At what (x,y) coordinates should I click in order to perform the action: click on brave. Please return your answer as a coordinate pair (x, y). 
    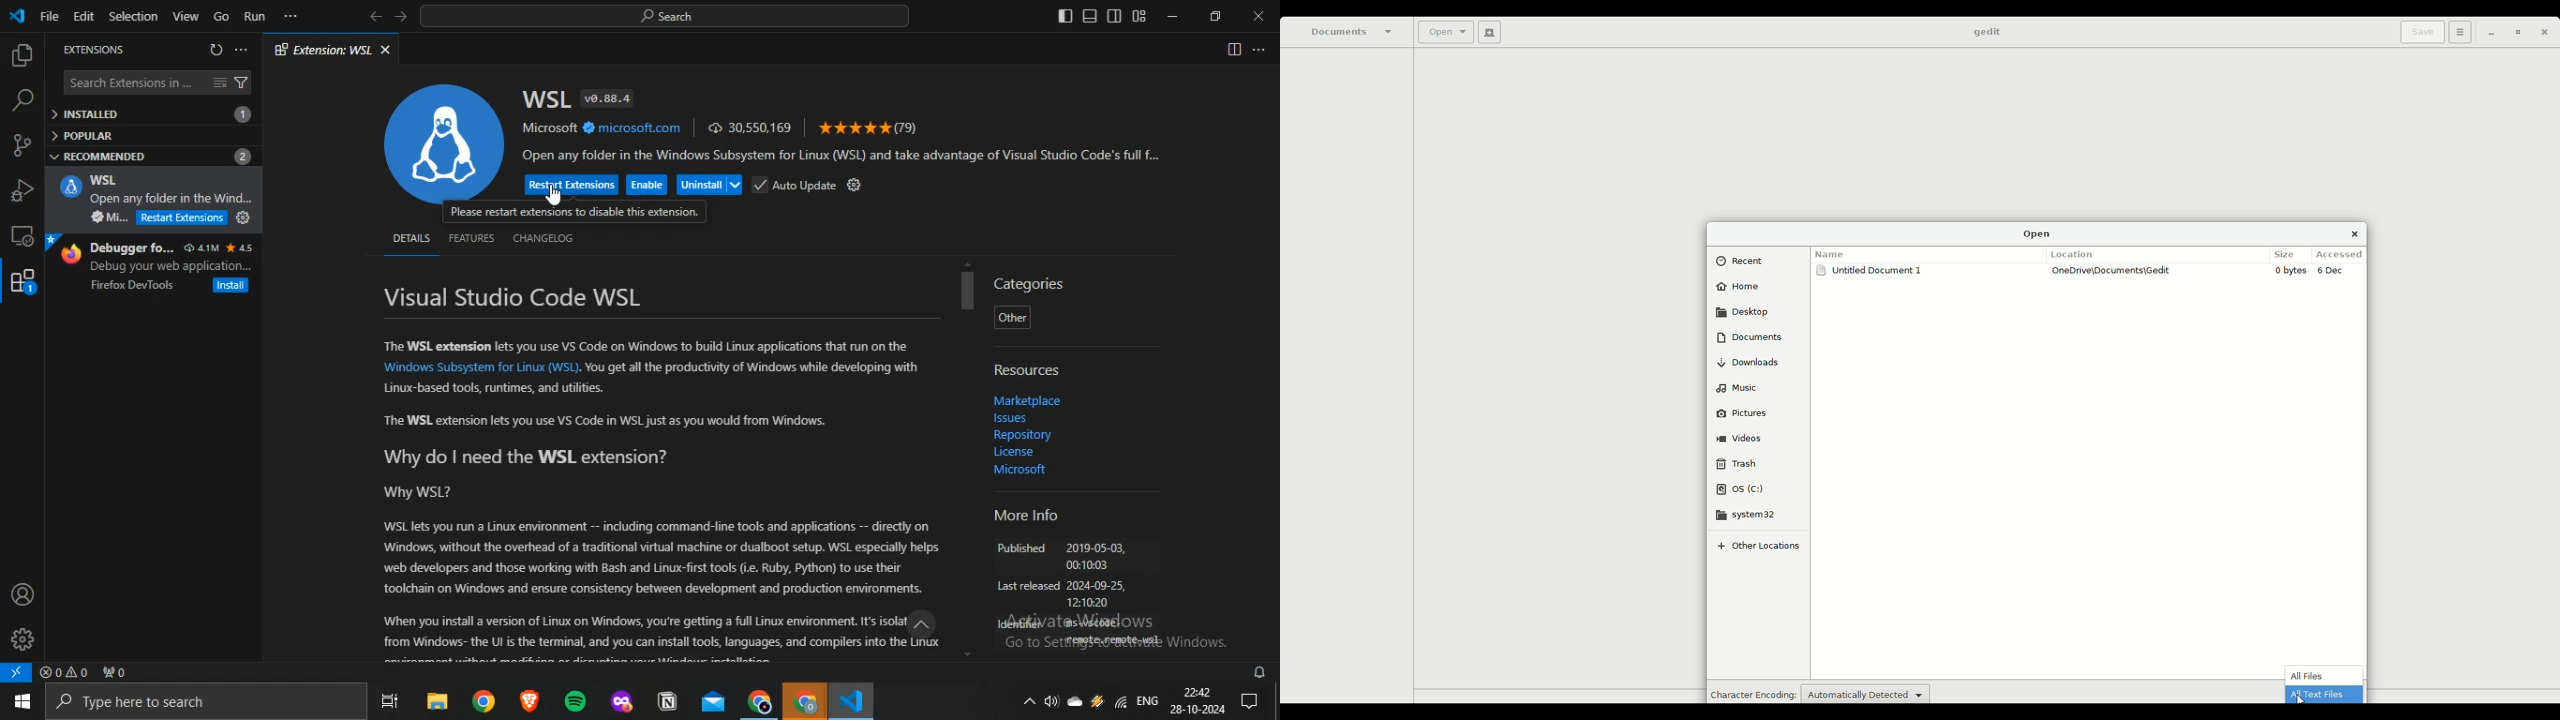
    Looking at the image, I should click on (530, 699).